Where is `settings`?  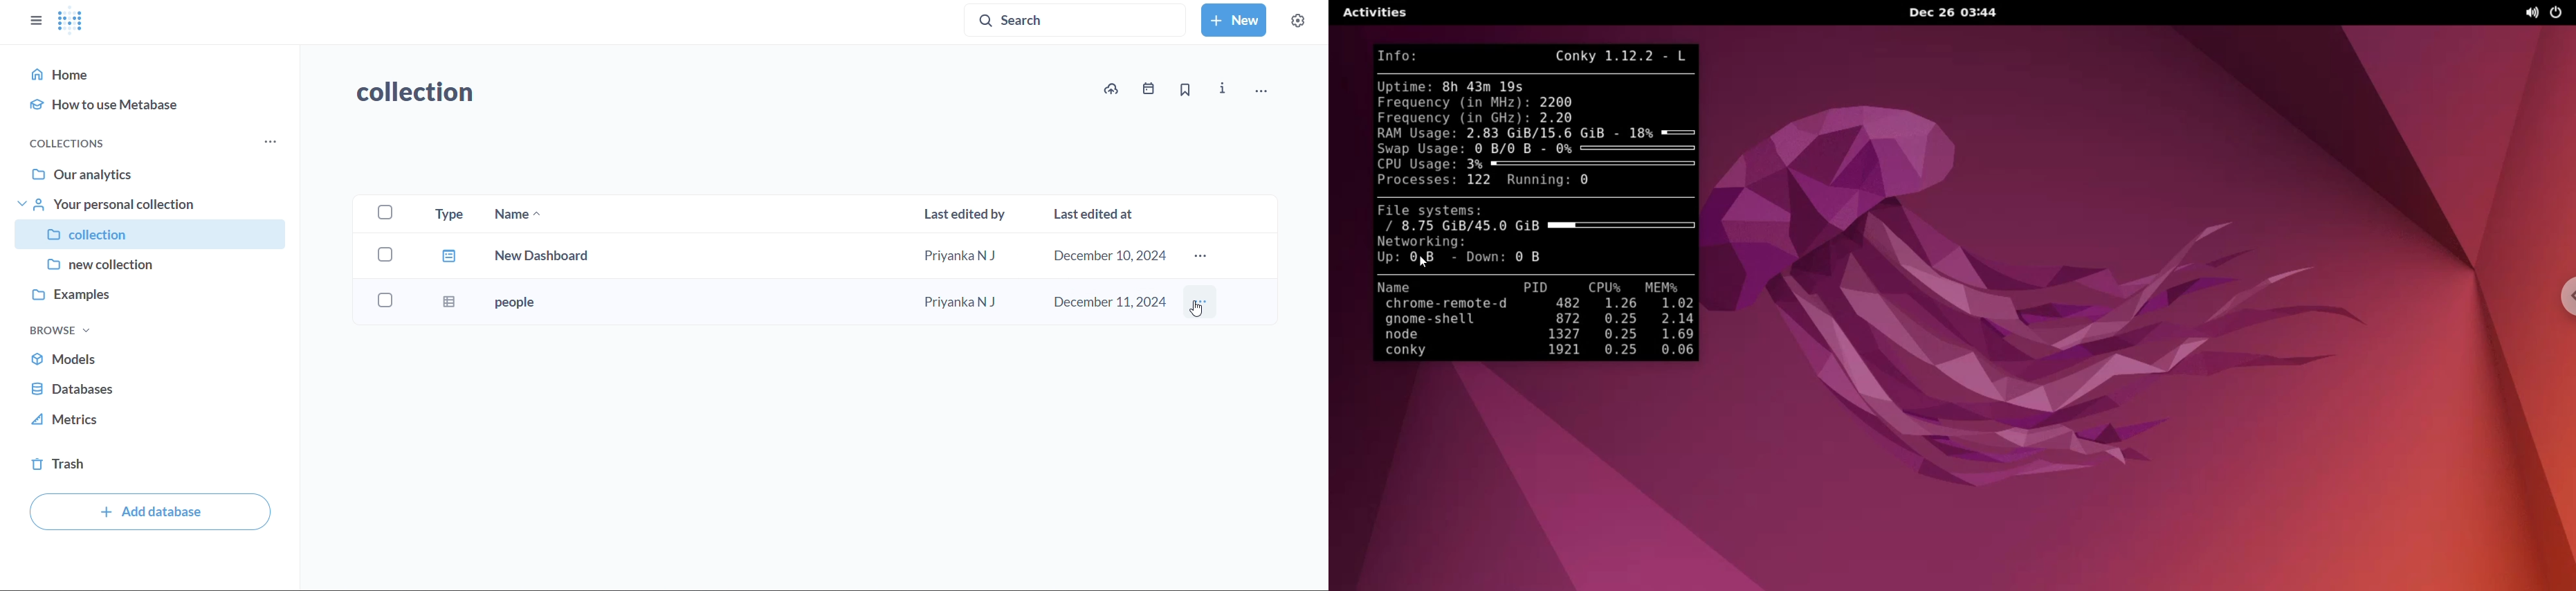 settings is located at coordinates (1298, 19).